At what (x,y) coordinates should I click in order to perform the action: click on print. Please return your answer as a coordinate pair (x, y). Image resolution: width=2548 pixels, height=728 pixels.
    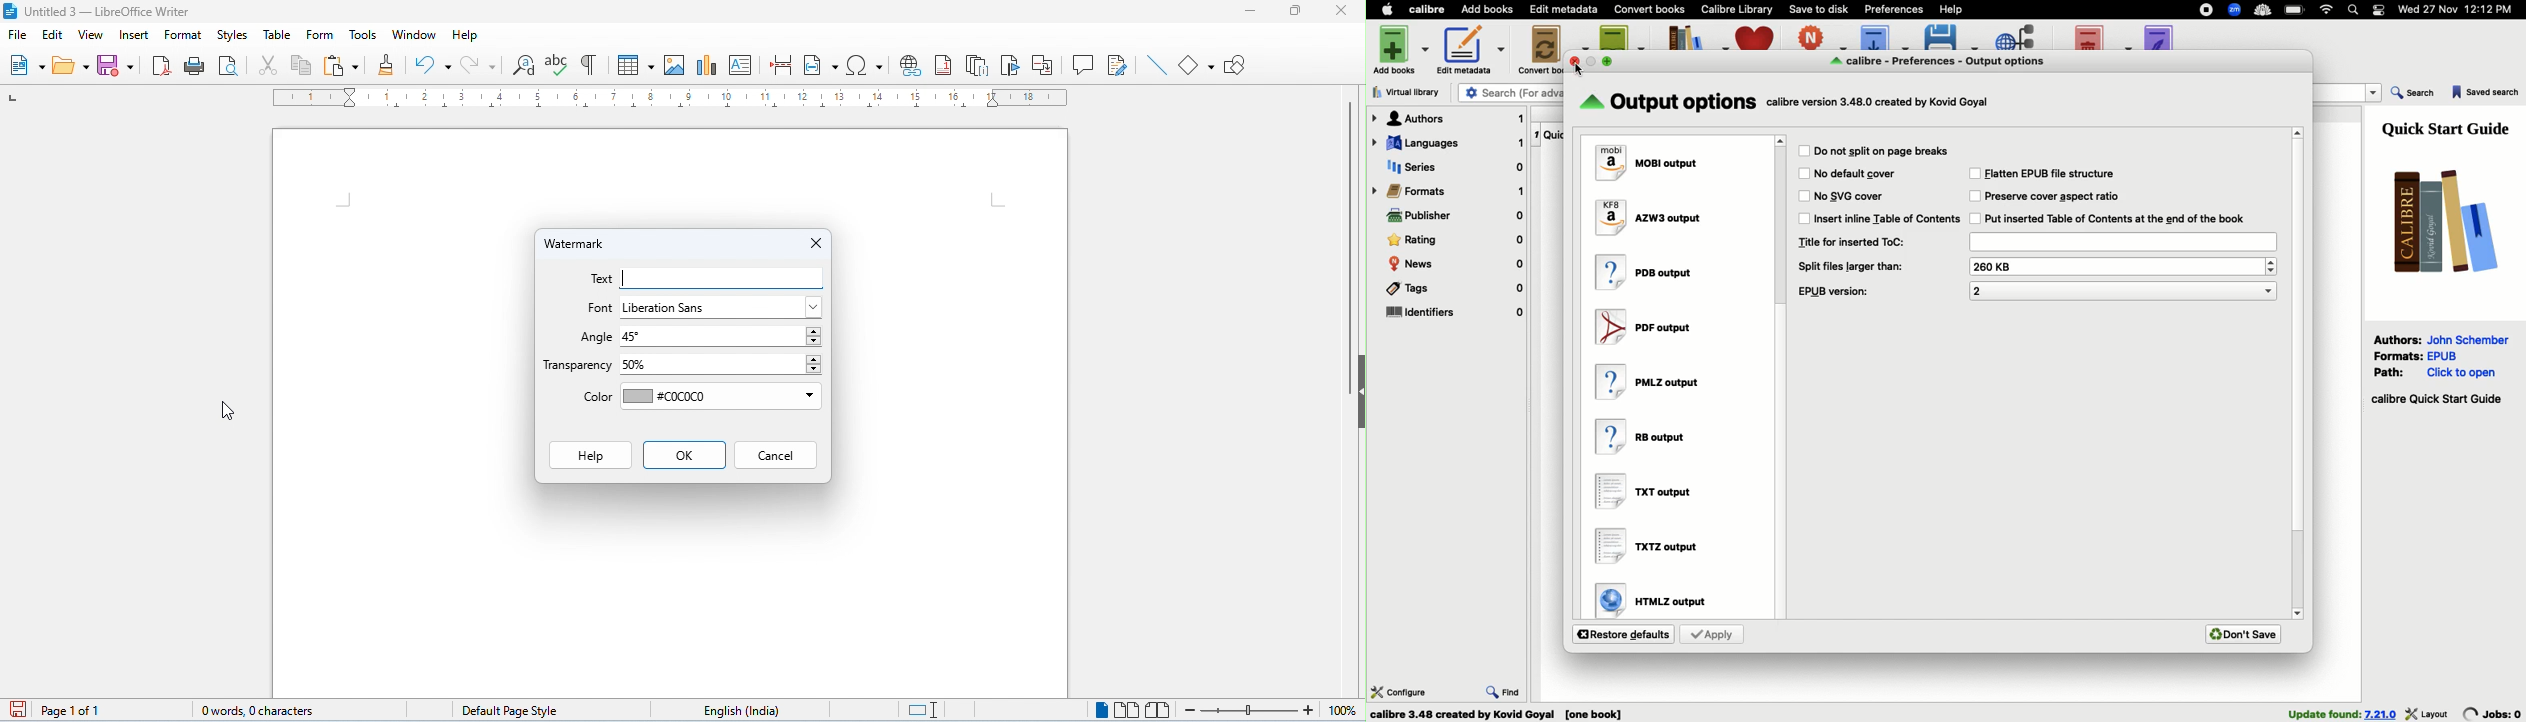
    Looking at the image, I should click on (196, 67).